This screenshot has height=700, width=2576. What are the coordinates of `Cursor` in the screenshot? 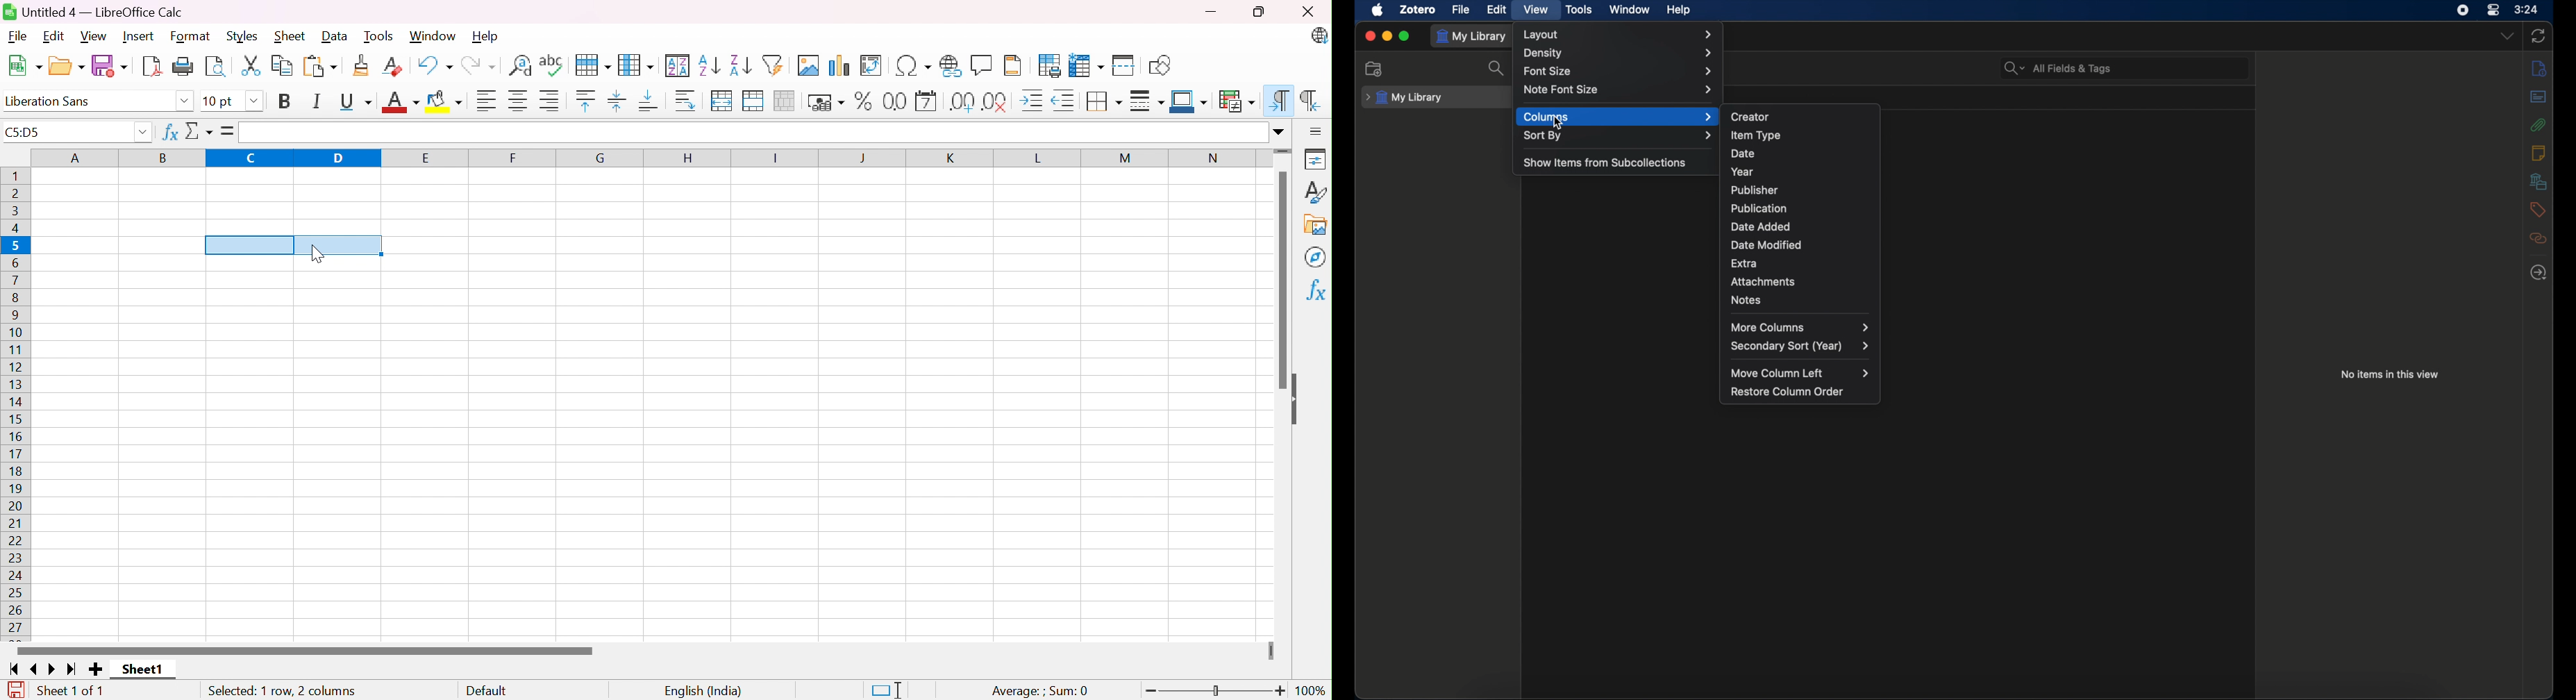 It's located at (1557, 124).